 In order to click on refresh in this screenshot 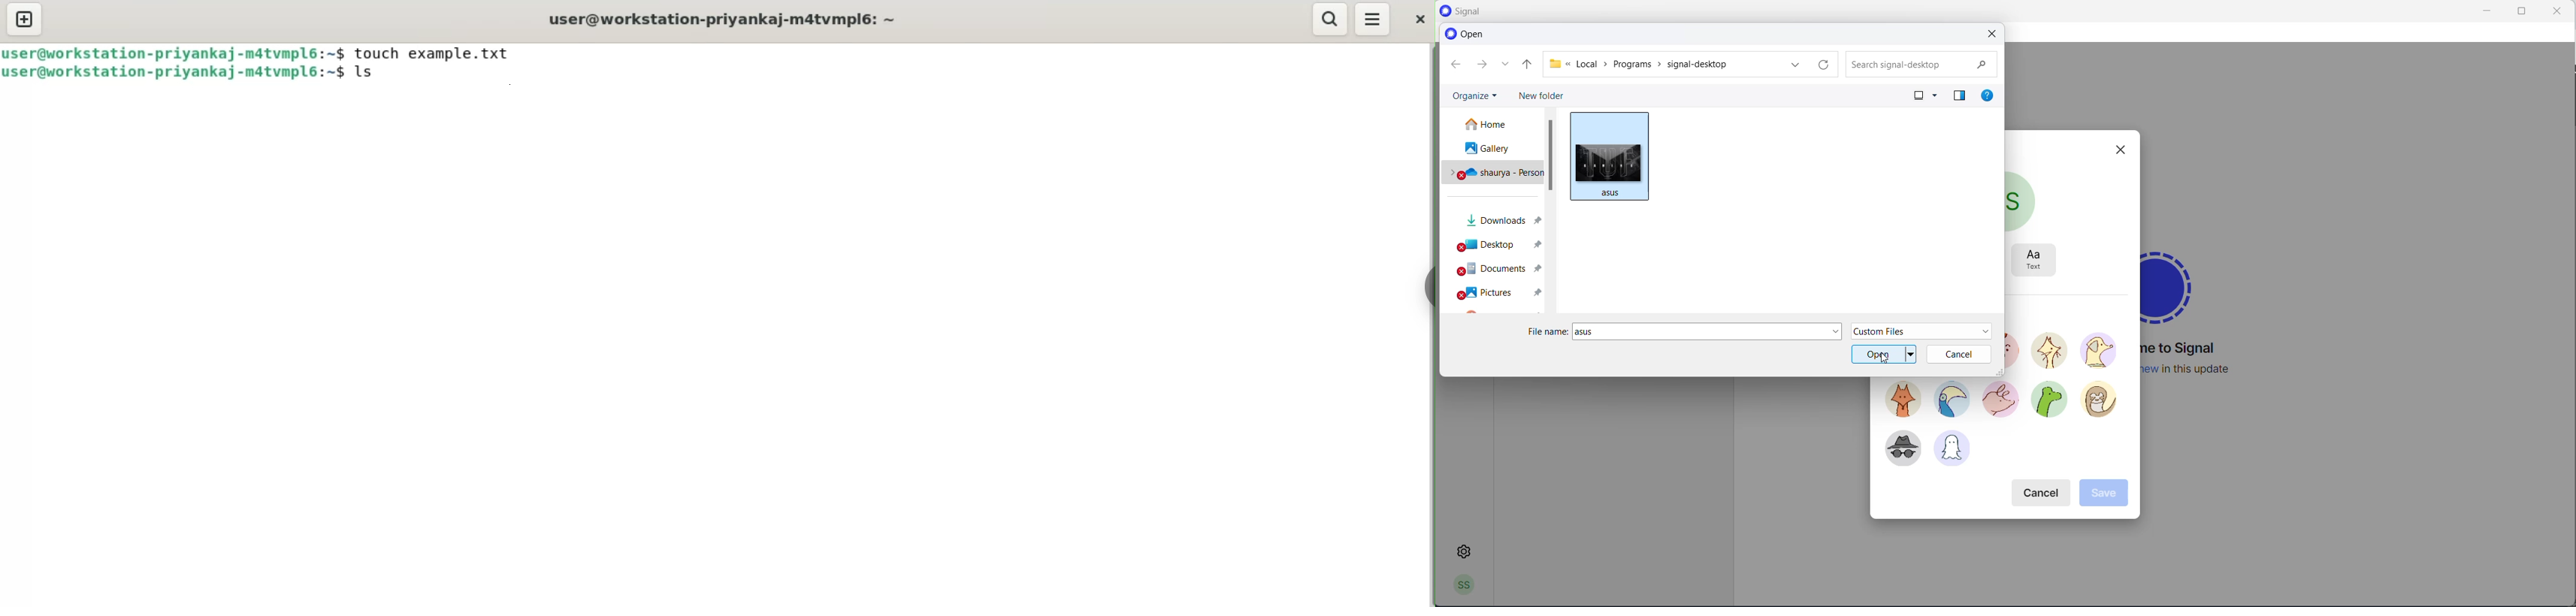, I will do `click(1825, 65)`.